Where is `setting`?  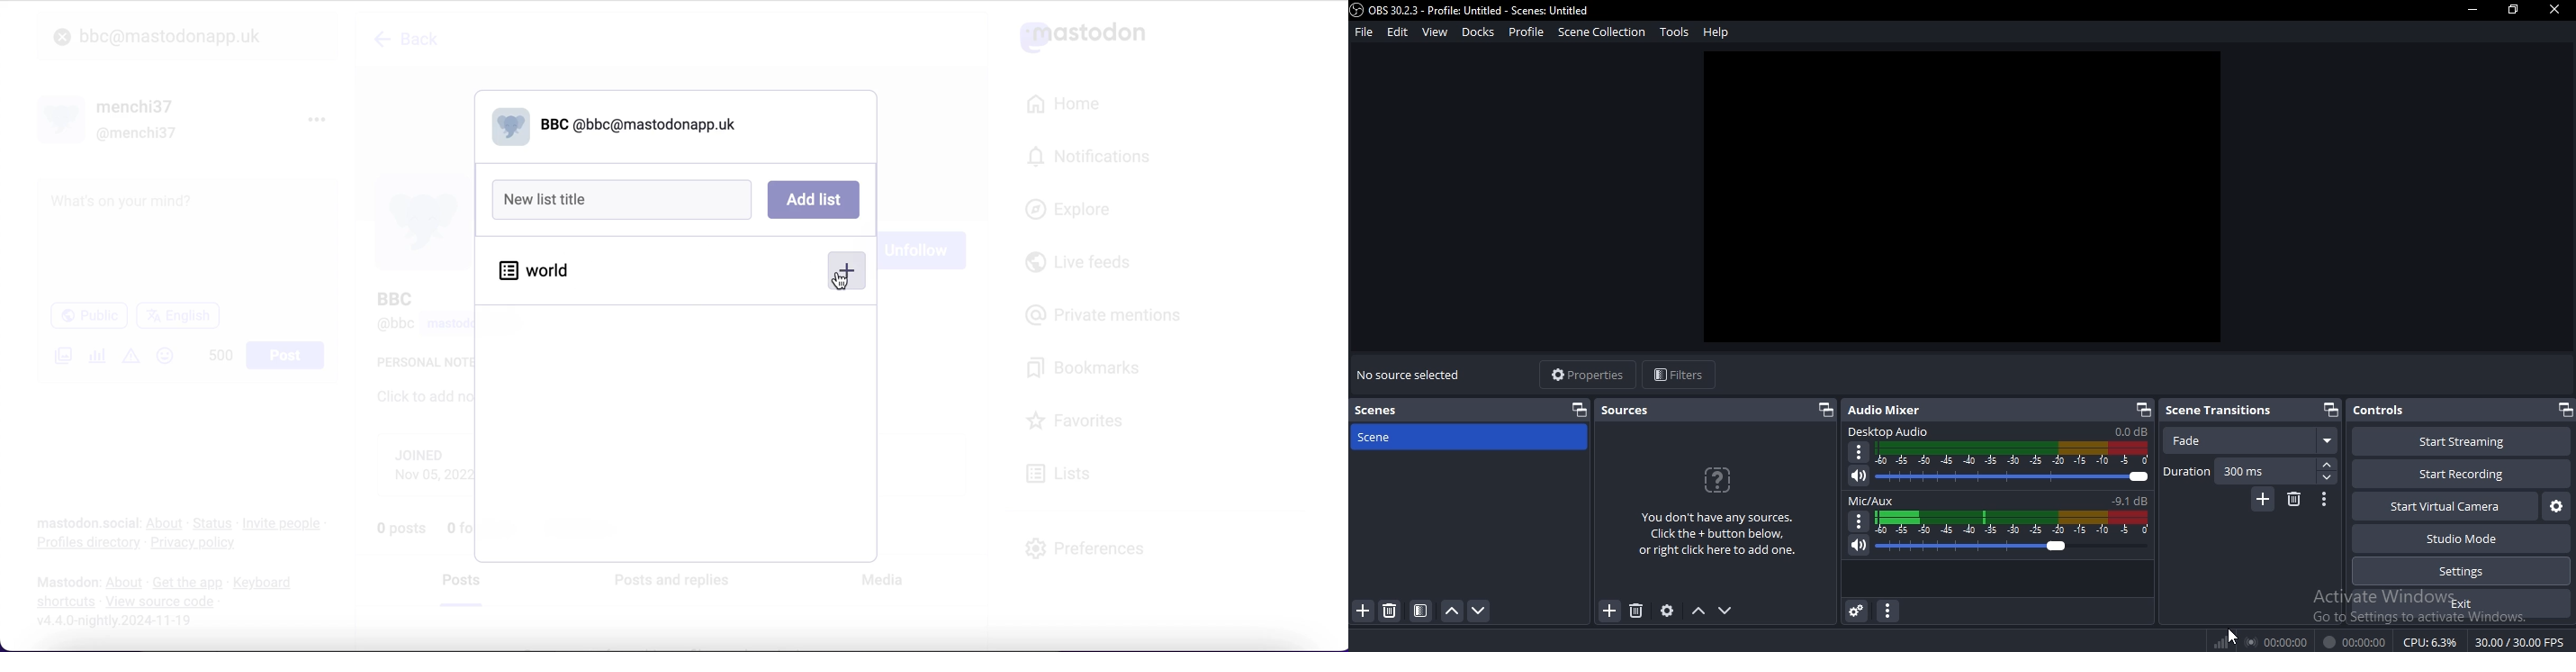 setting is located at coordinates (1668, 611).